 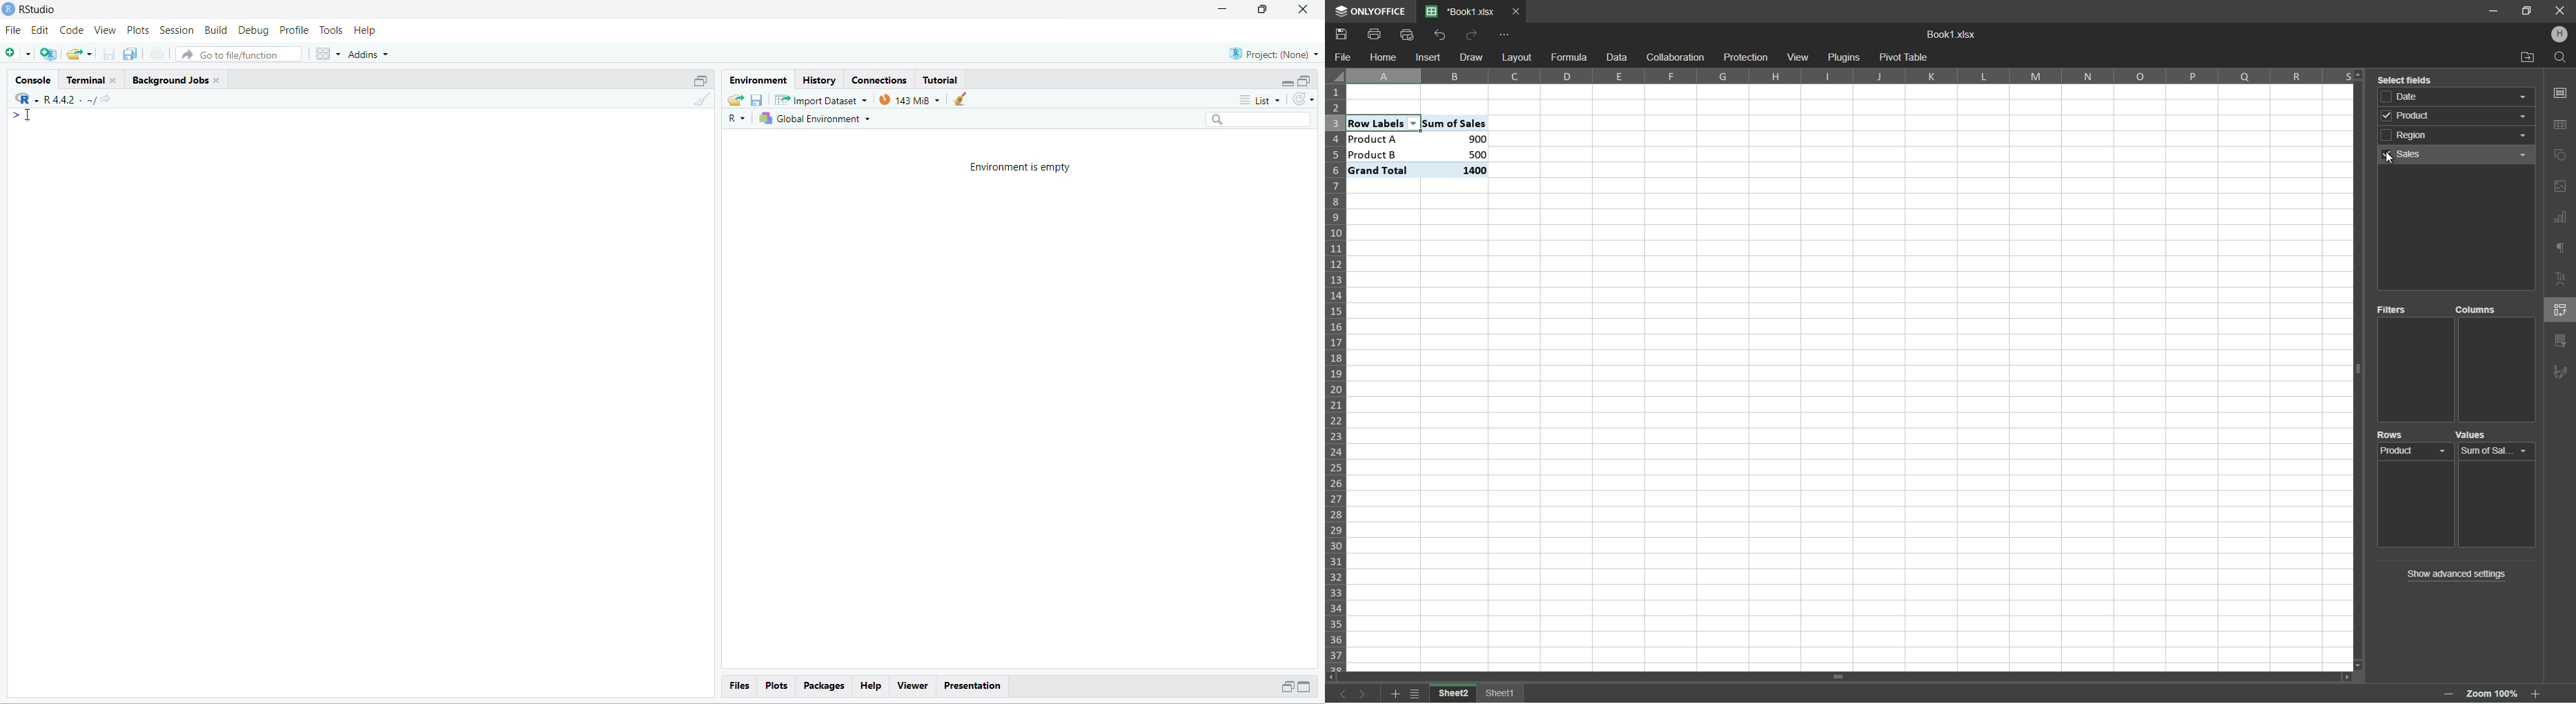 What do you see at coordinates (1304, 99) in the screenshot?
I see `sync` at bounding box center [1304, 99].